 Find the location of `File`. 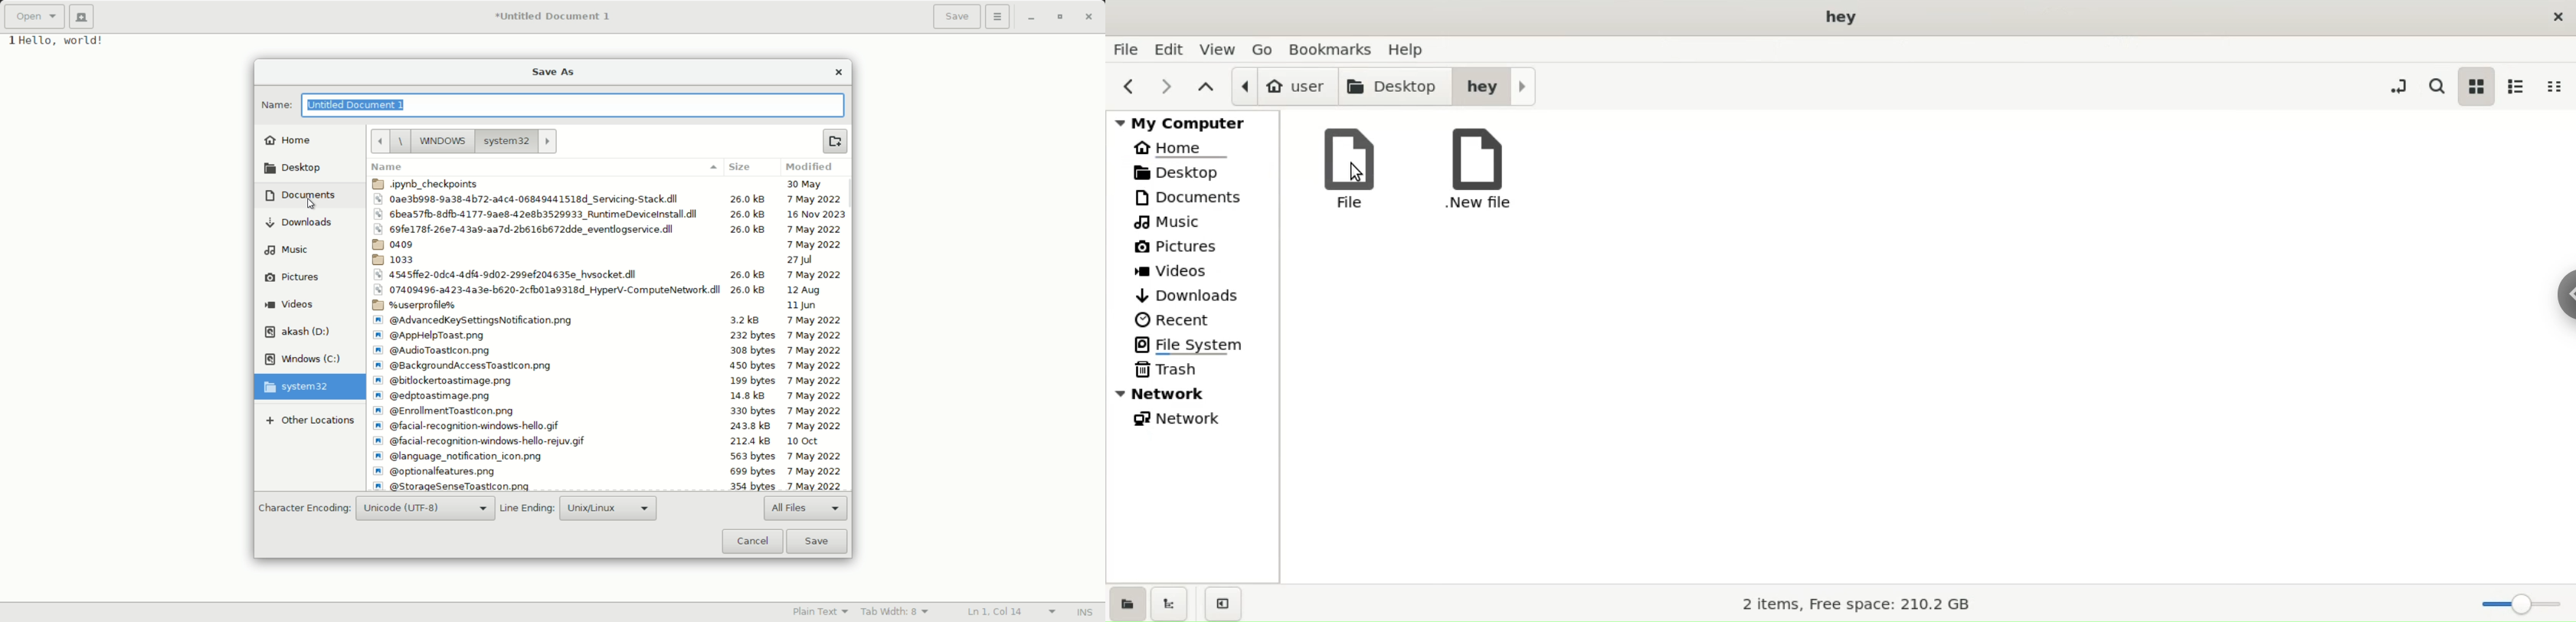

File is located at coordinates (608, 274).